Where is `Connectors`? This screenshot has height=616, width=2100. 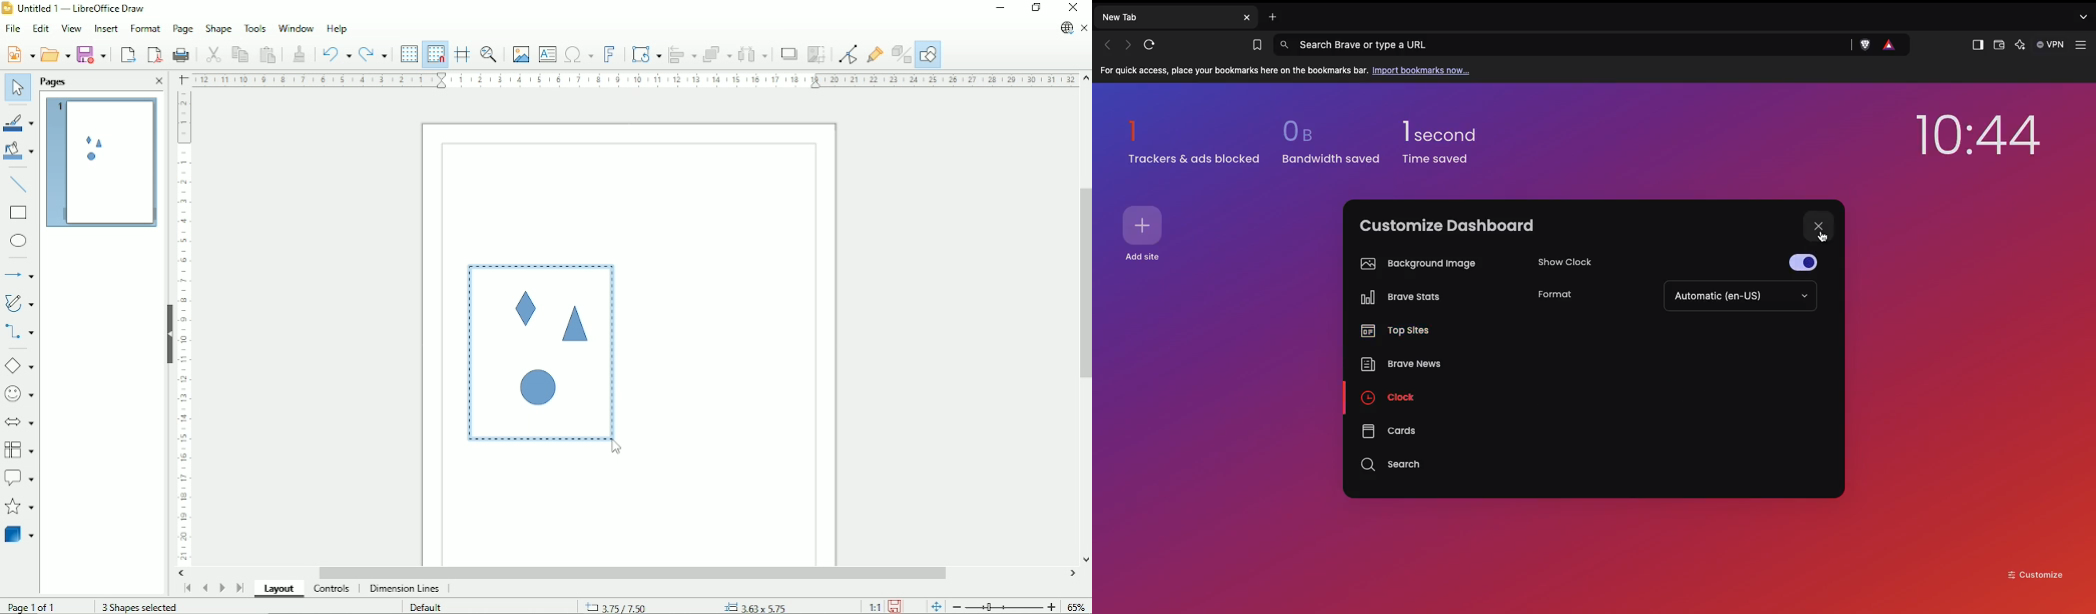 Connectors is located at coordinates (19, 333).